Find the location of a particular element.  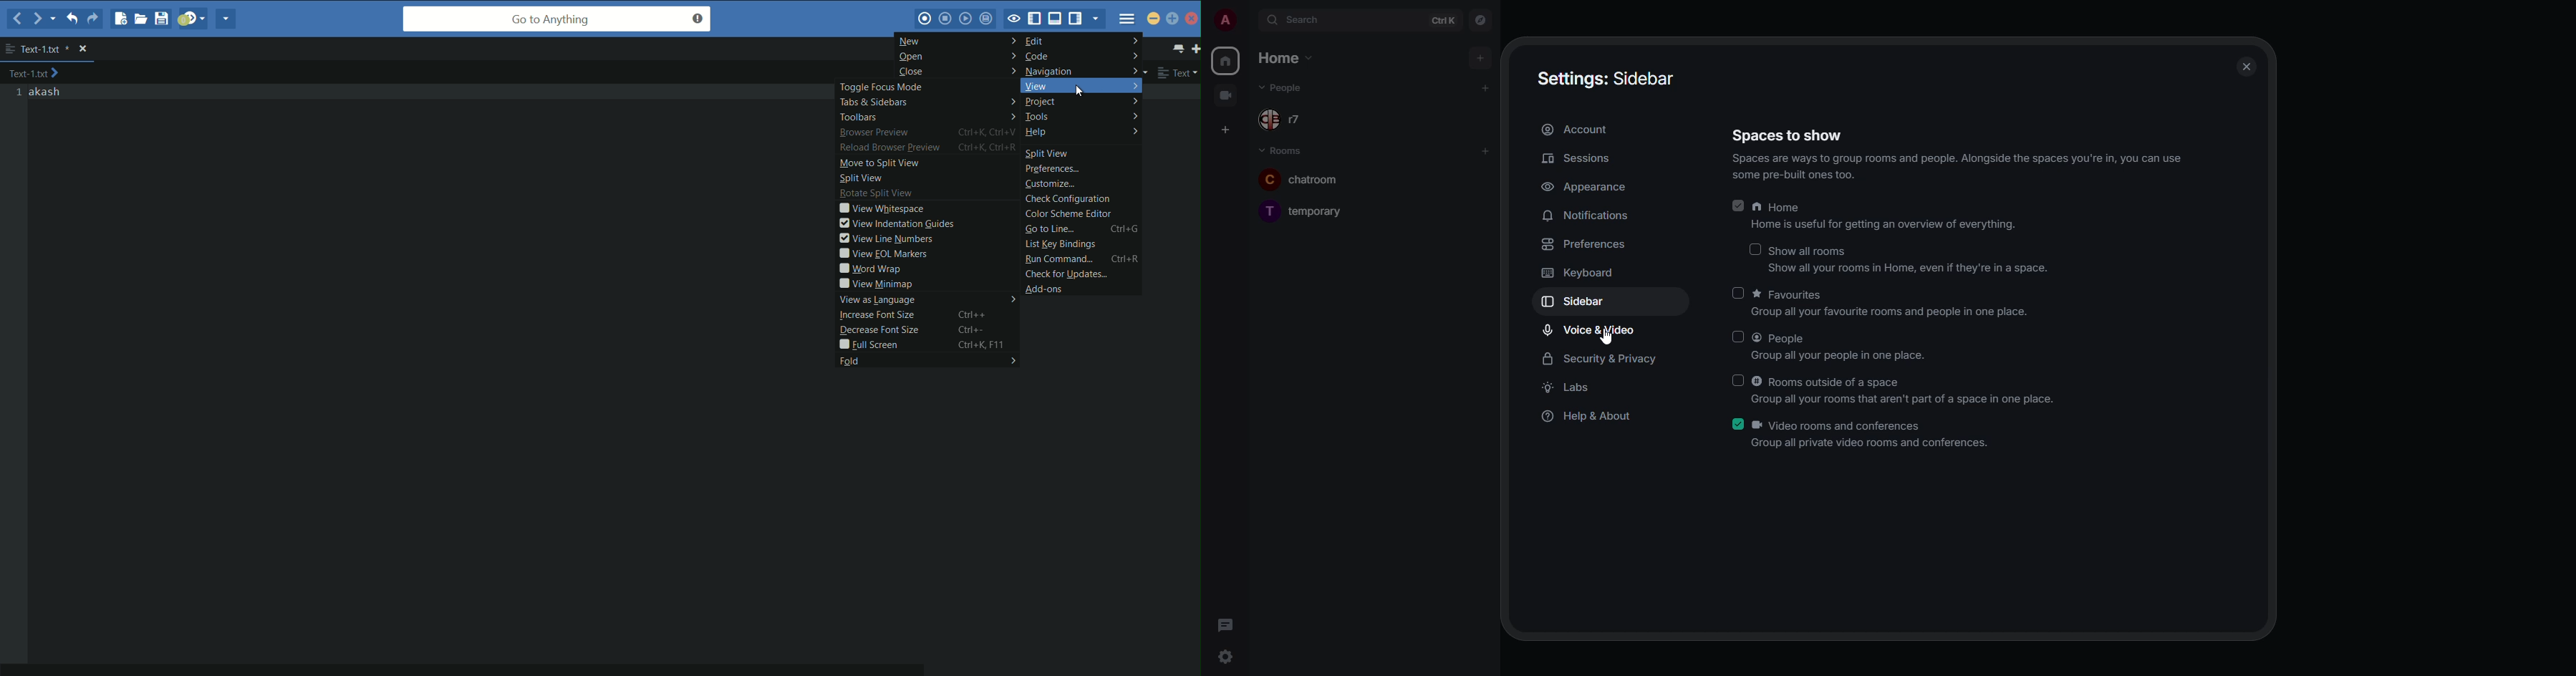

fold is located at coordinates (927, 360).